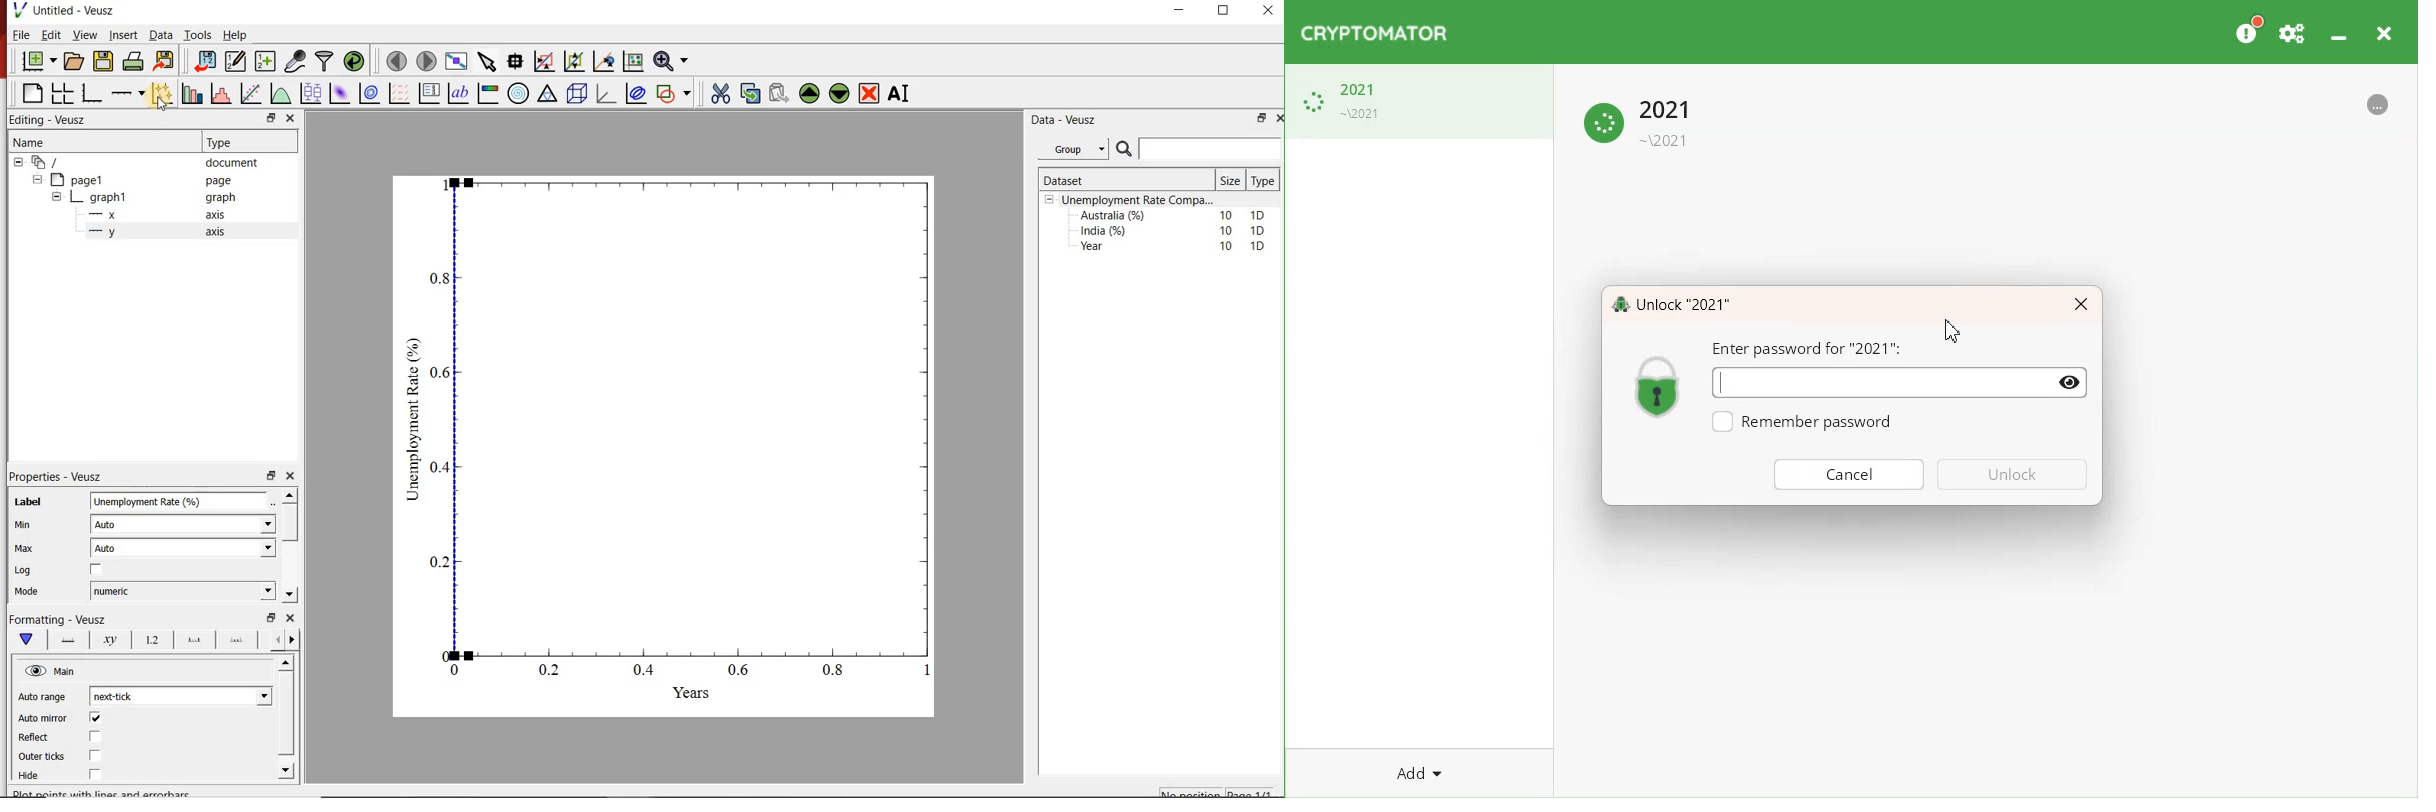  Describe the element at coordinates (96, 141) in the screenshot. I see `Name` at that location.